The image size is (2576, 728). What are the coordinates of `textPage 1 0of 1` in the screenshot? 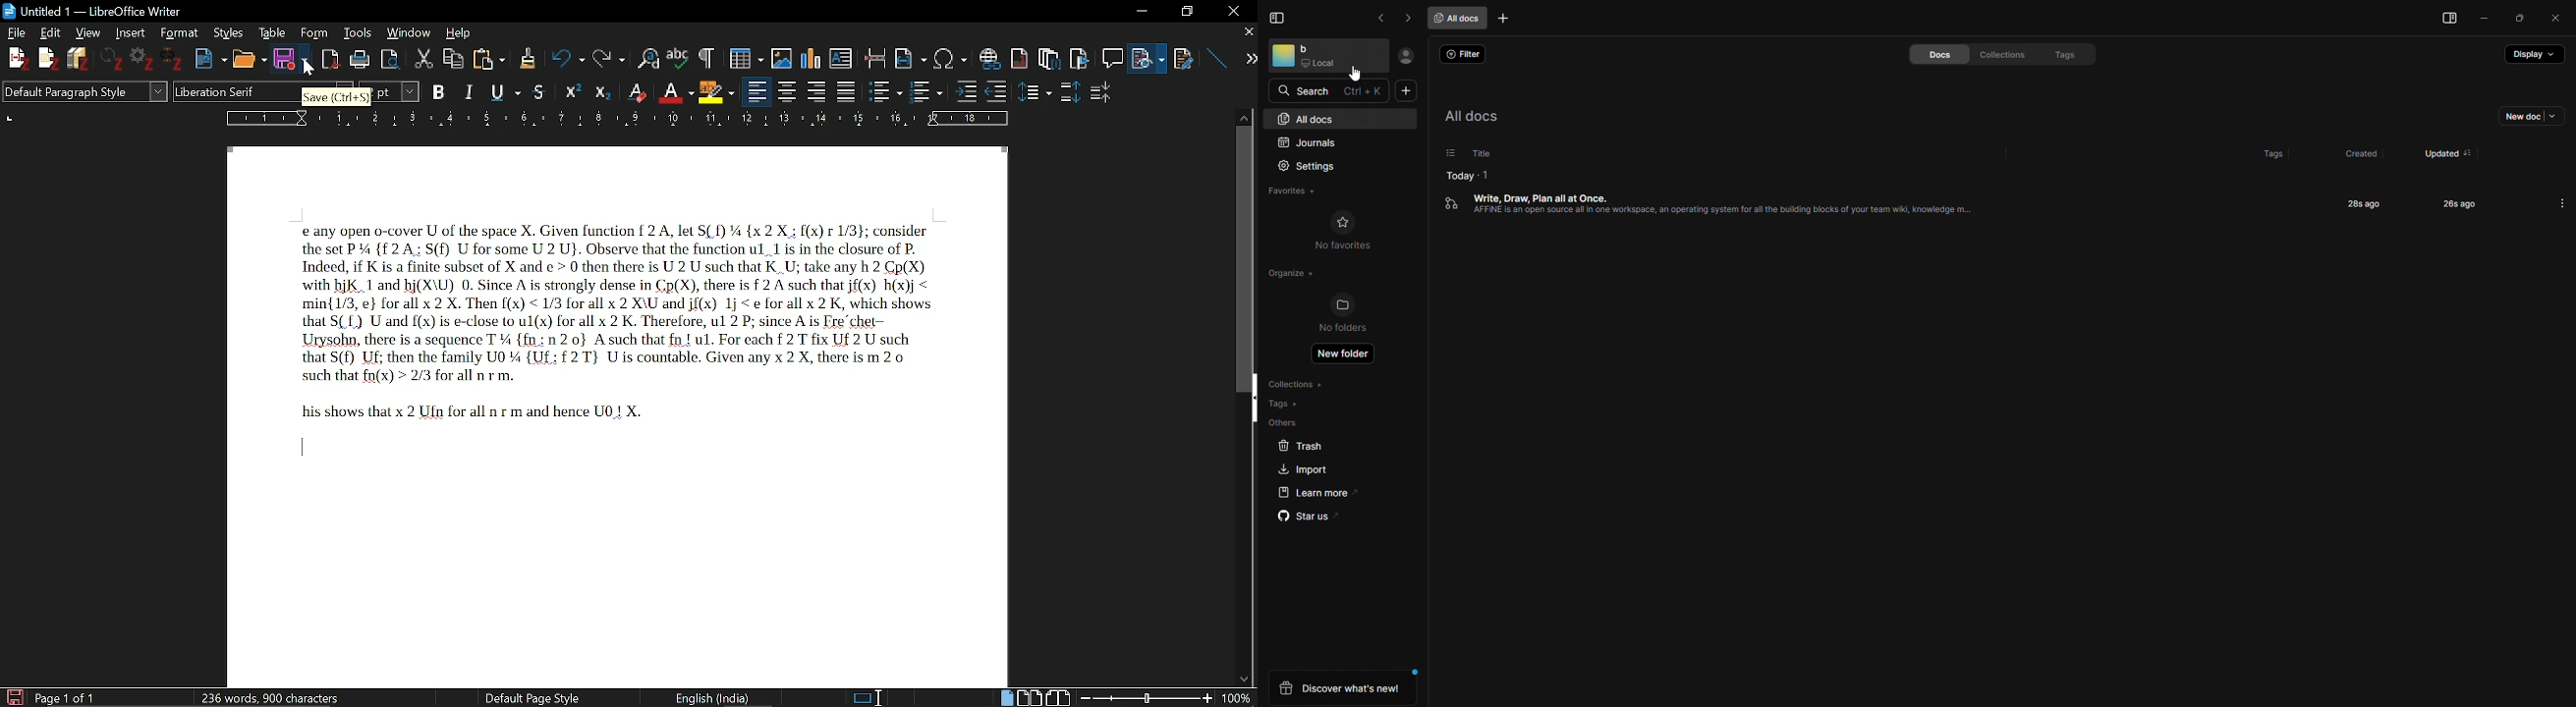 It's located at (609, 329).